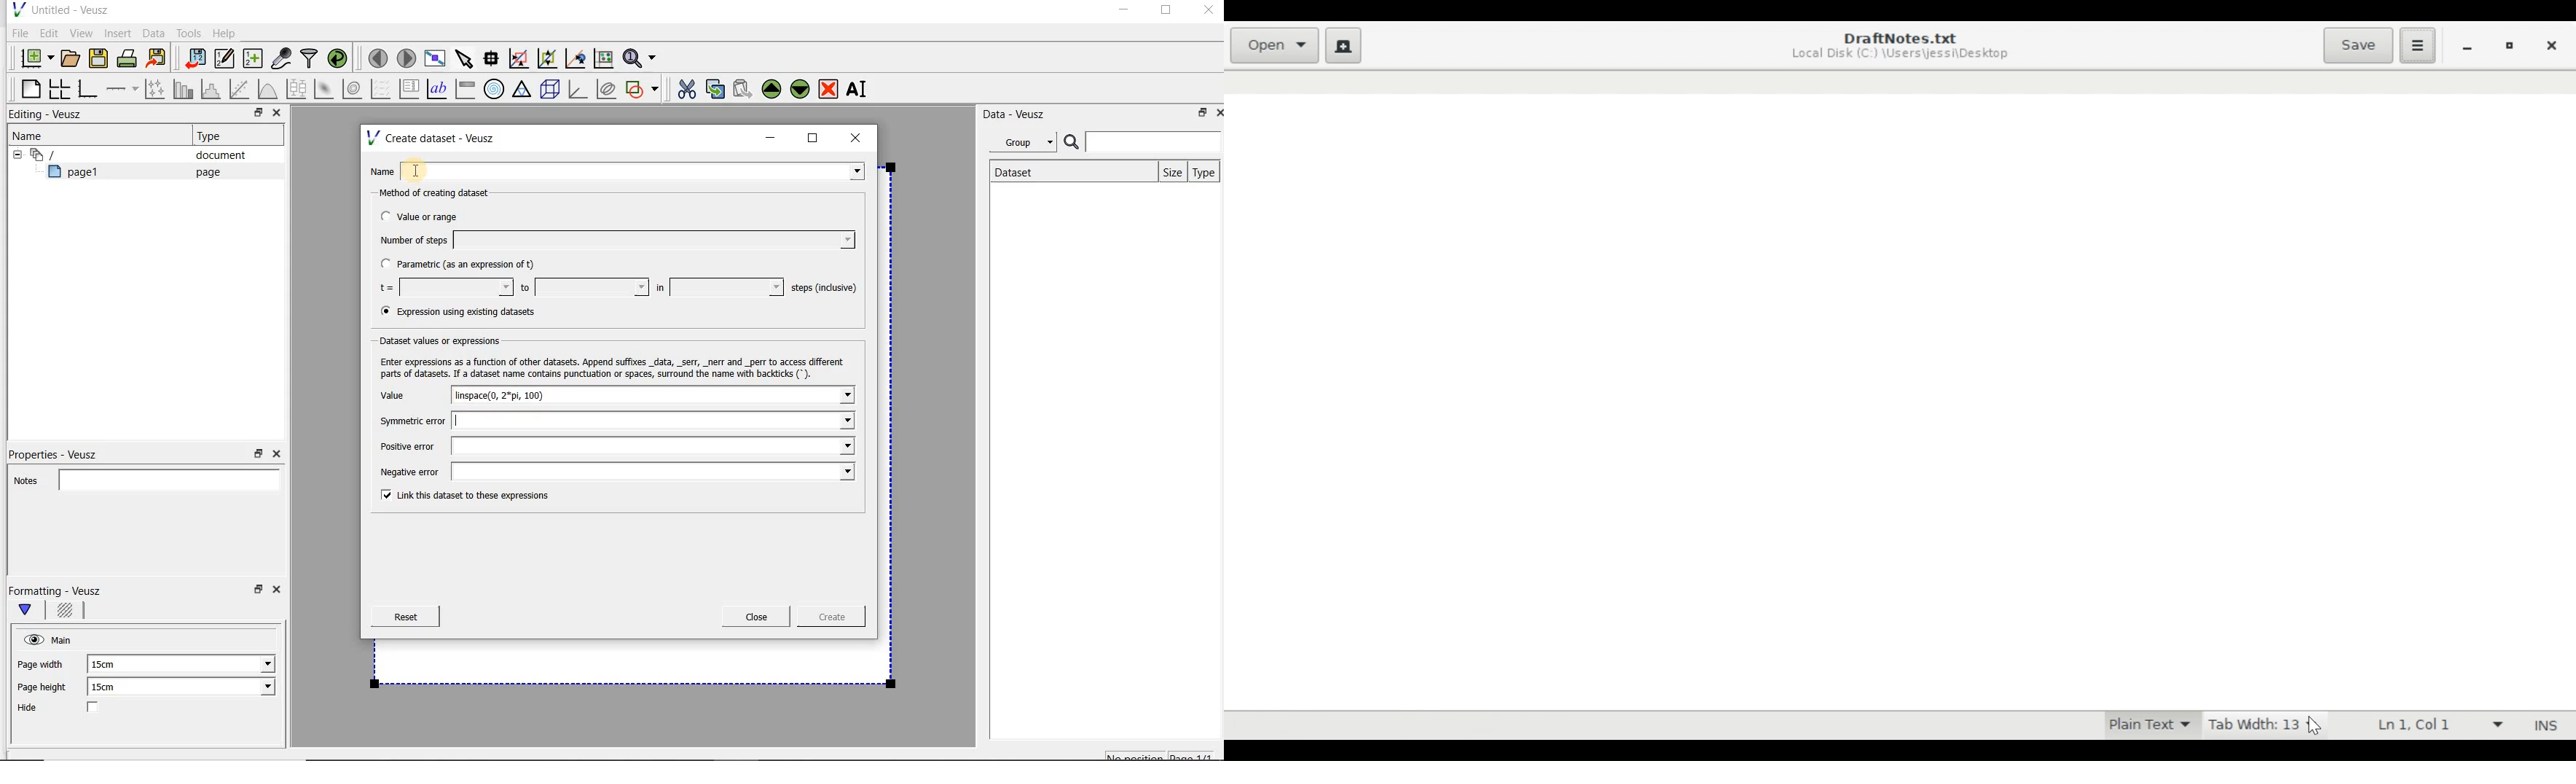  I want to click on Properties - Veusz, so click(60, 452).